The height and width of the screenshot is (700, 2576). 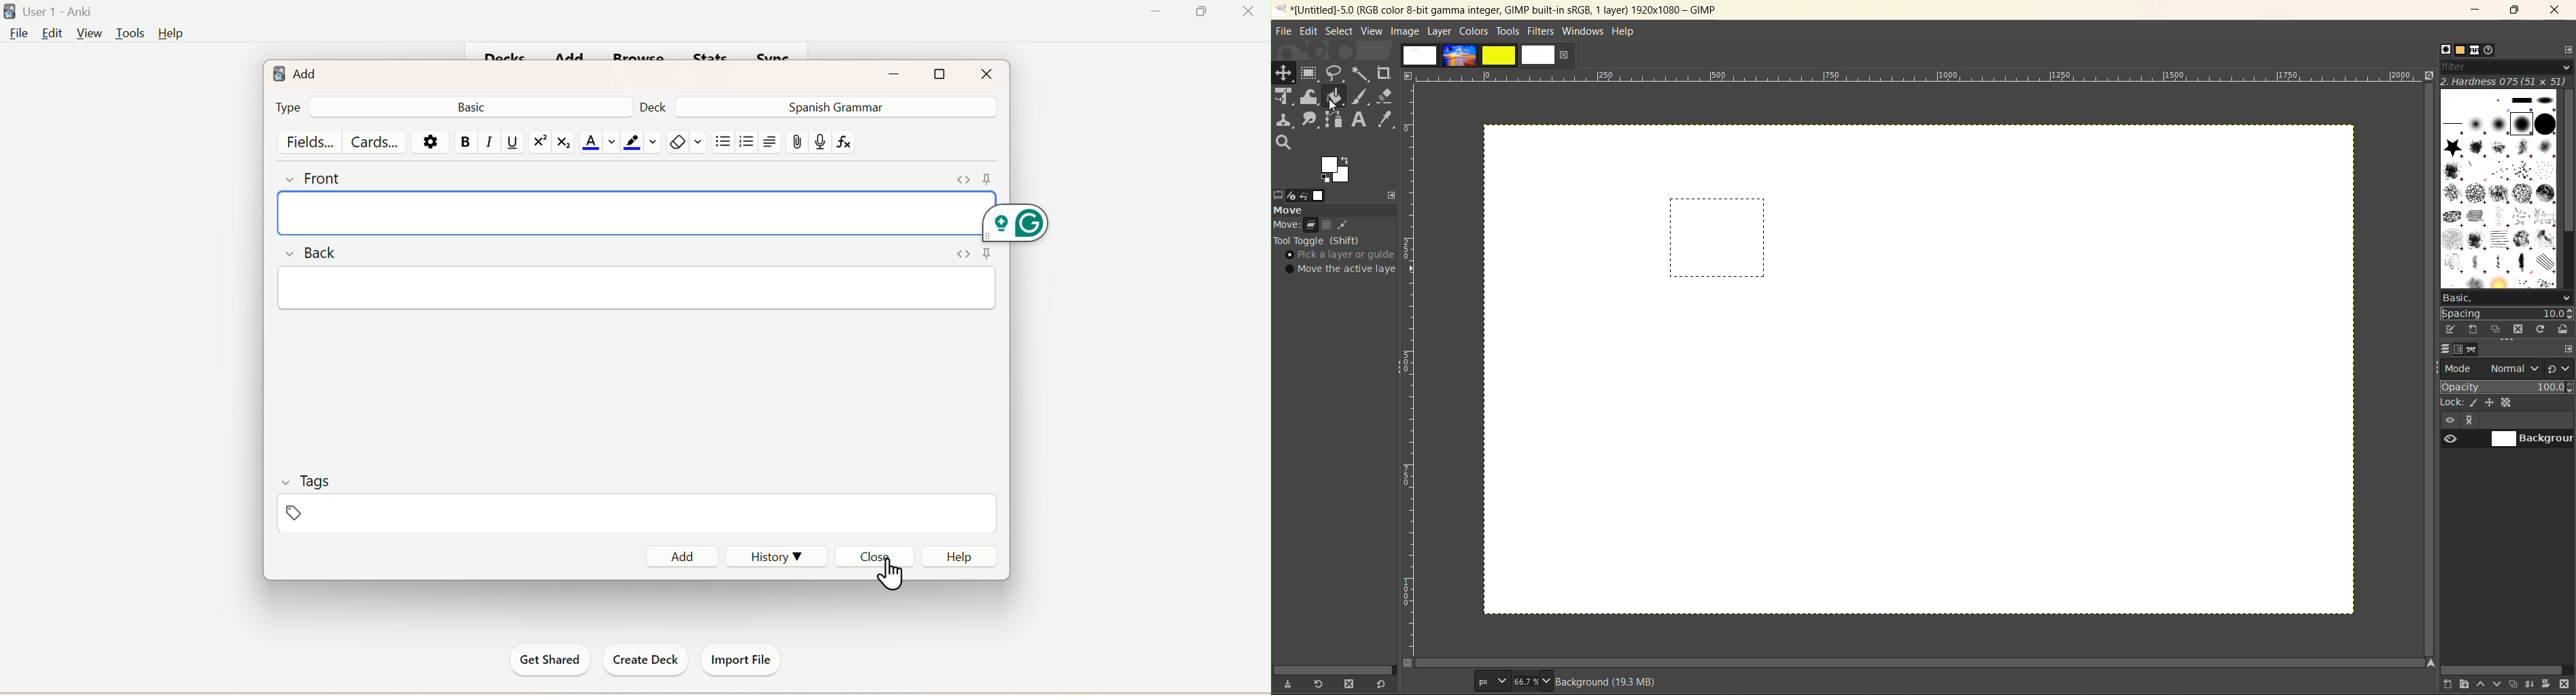 I want to click on Unorgganised List, so click(x=723, y=142).